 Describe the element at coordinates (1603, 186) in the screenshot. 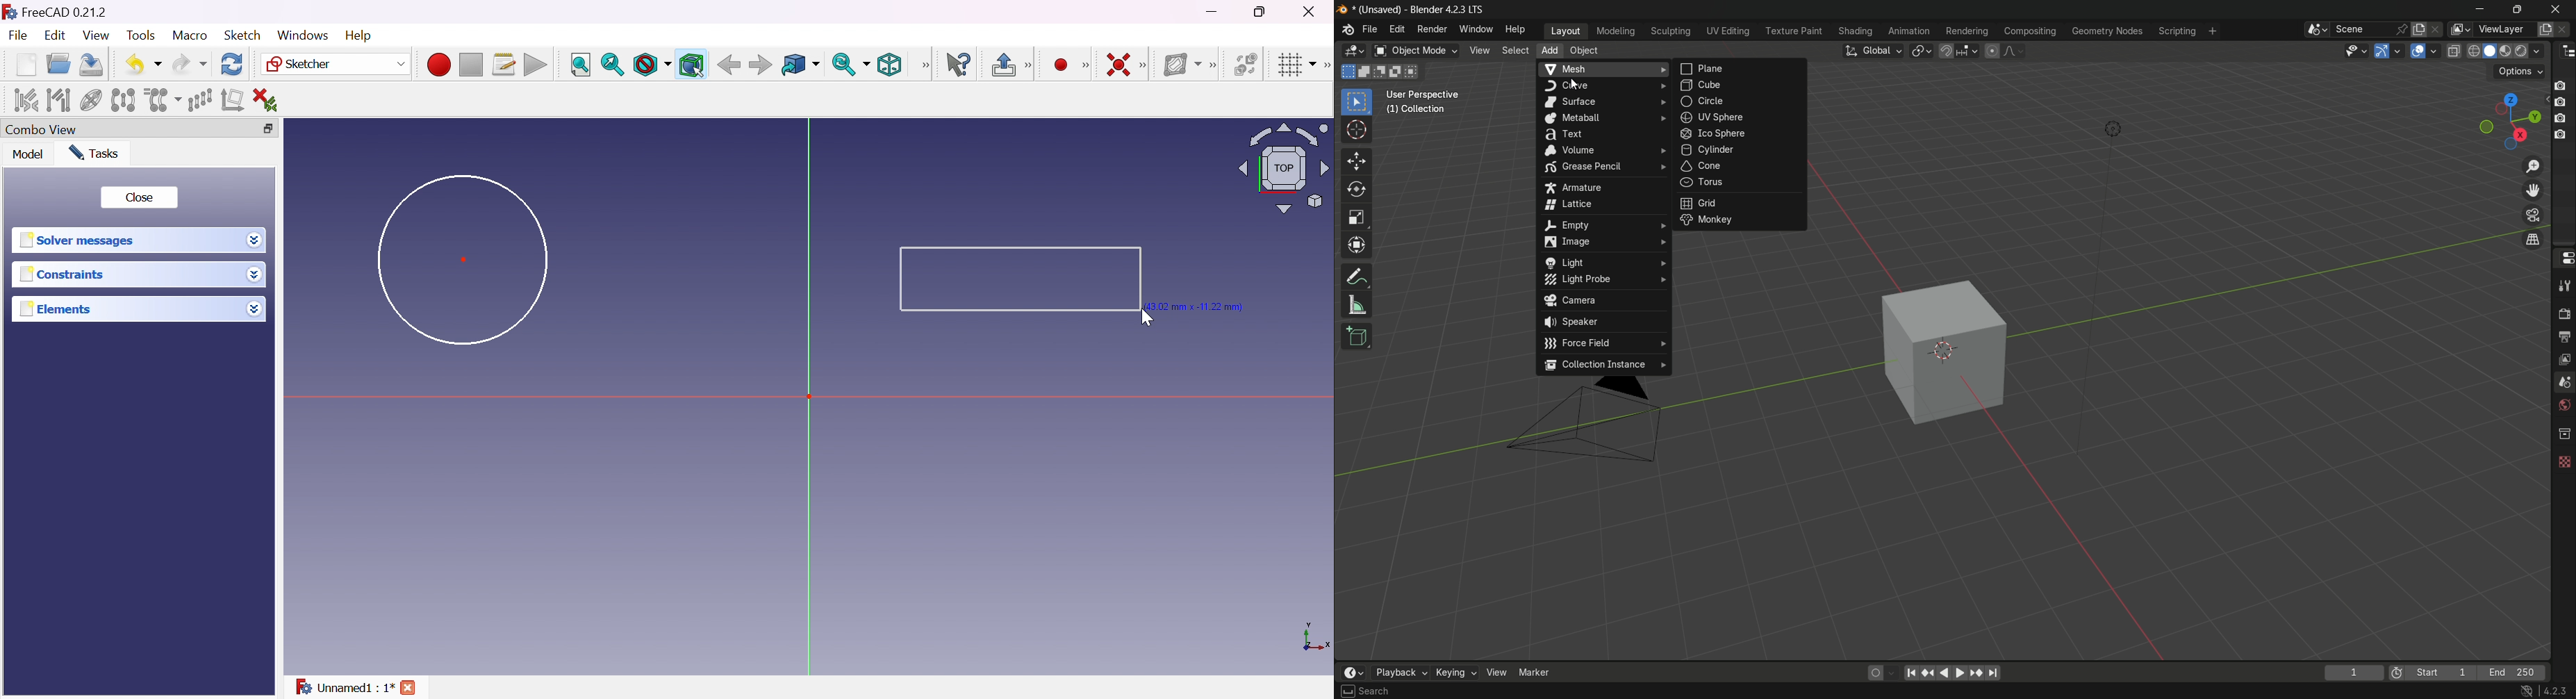

I see `armature` at that location.